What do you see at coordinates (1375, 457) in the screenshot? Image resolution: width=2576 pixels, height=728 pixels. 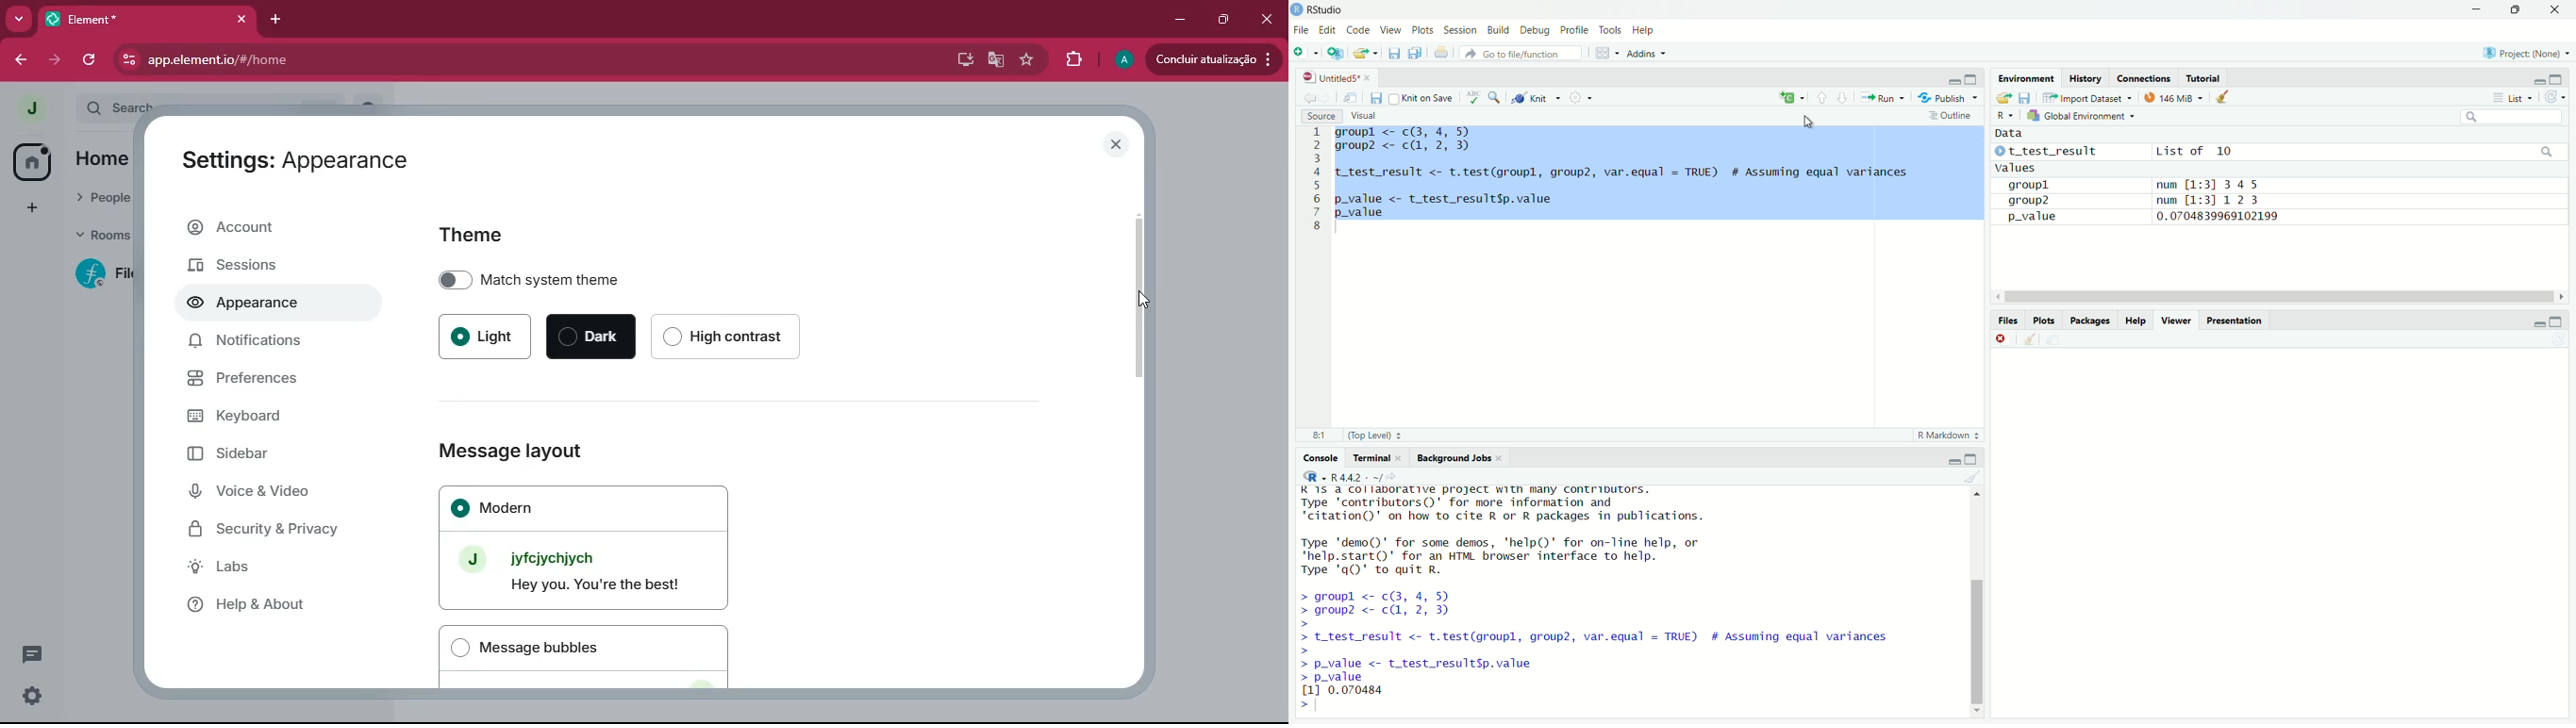 I see `Terminal` at bounding box center [1375, 457].